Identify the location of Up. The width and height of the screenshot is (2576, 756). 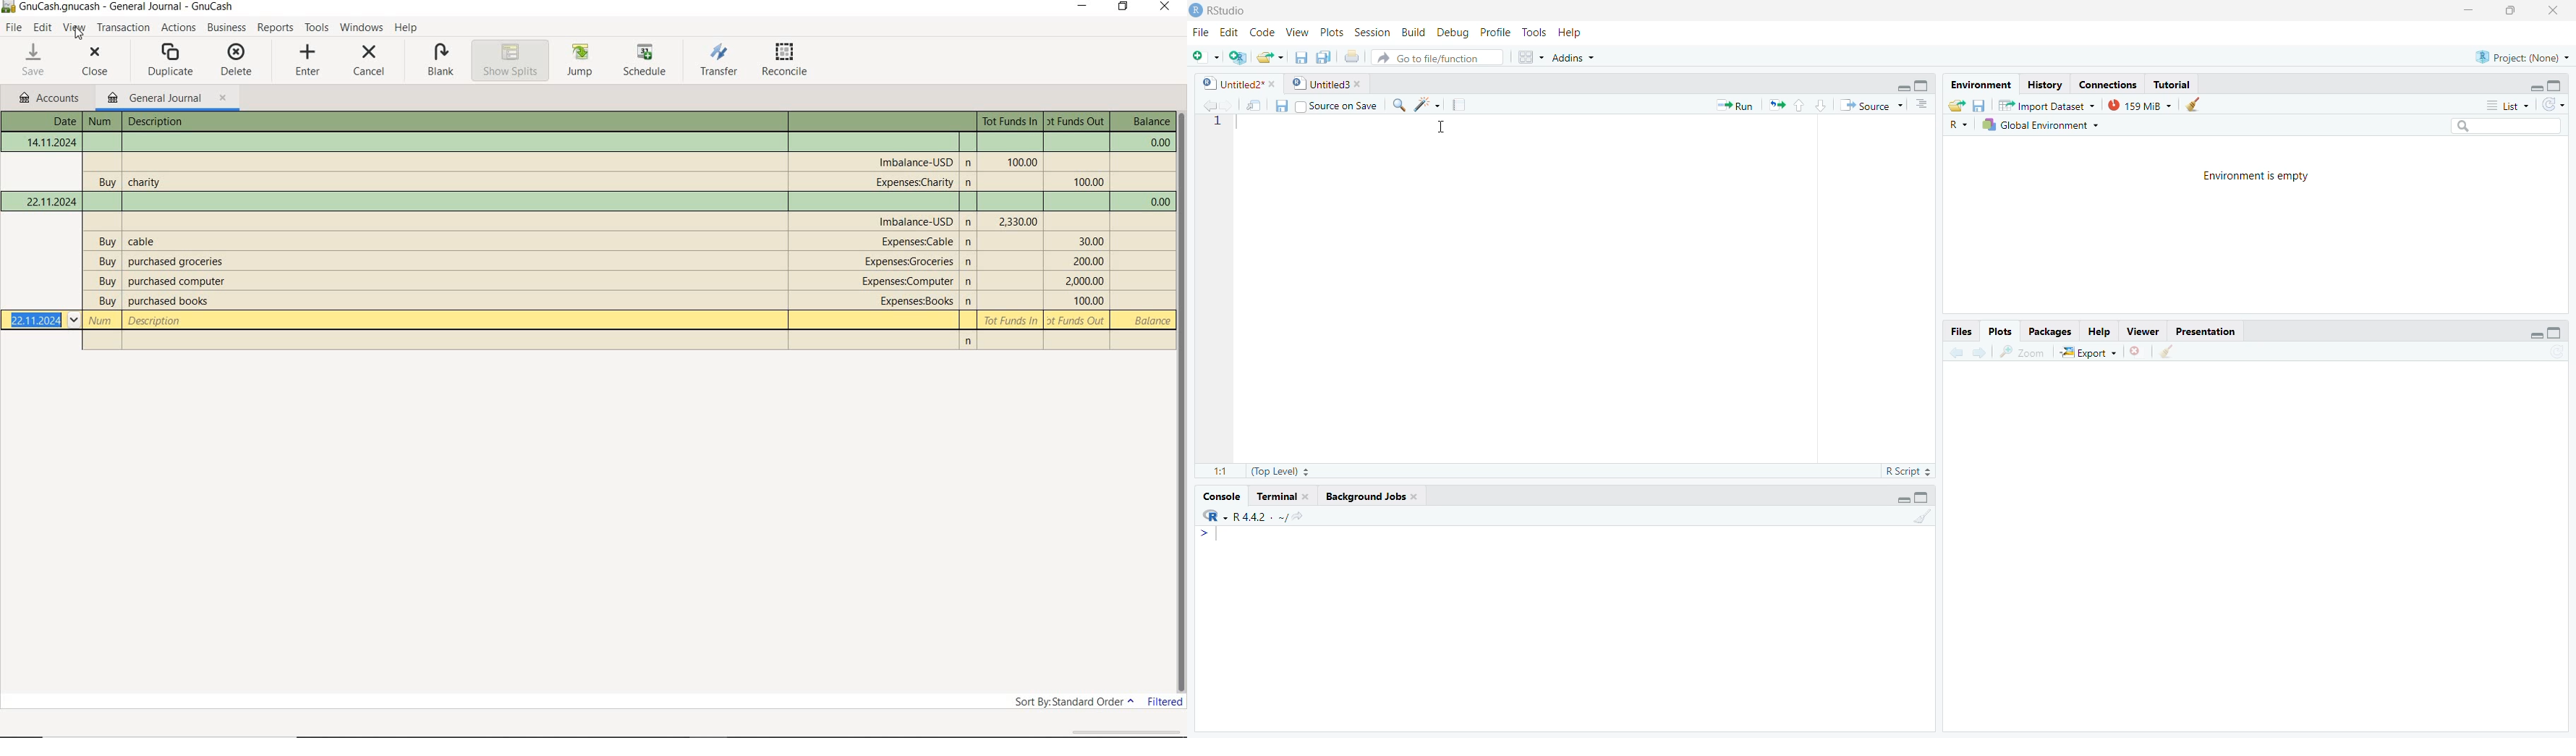
(1798, 104).